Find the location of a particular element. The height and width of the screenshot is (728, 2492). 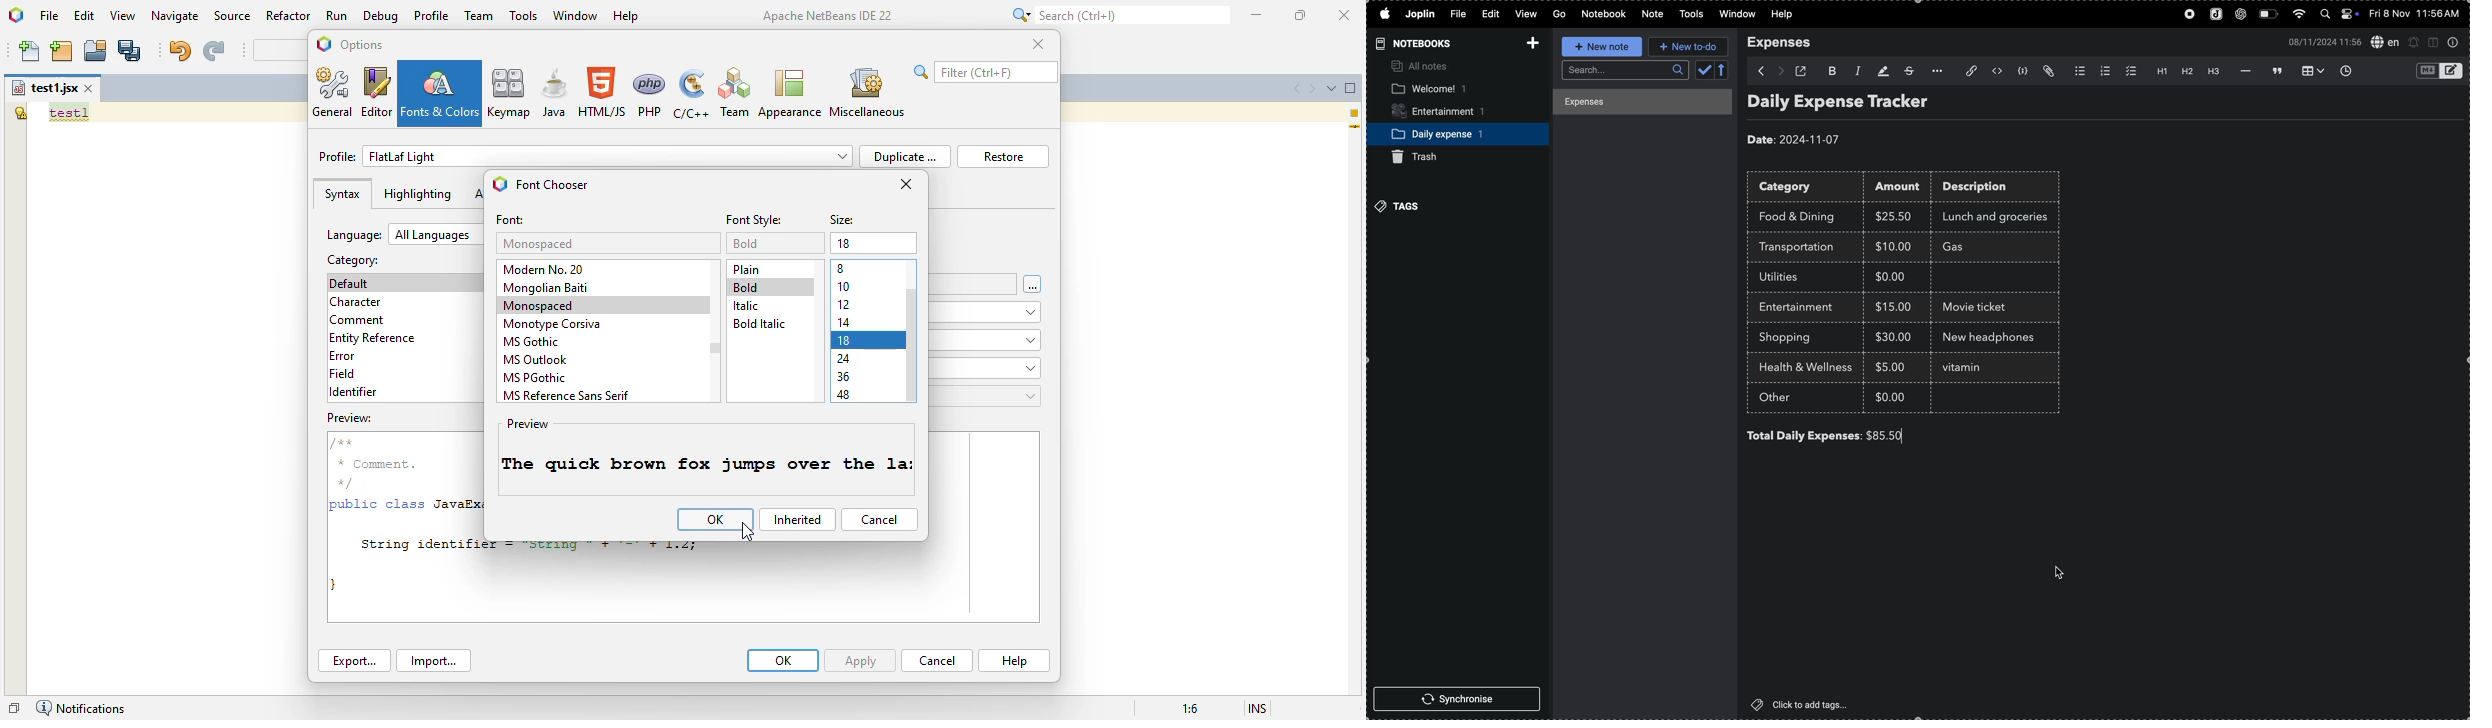

view is located at coordinates (1523, 15).